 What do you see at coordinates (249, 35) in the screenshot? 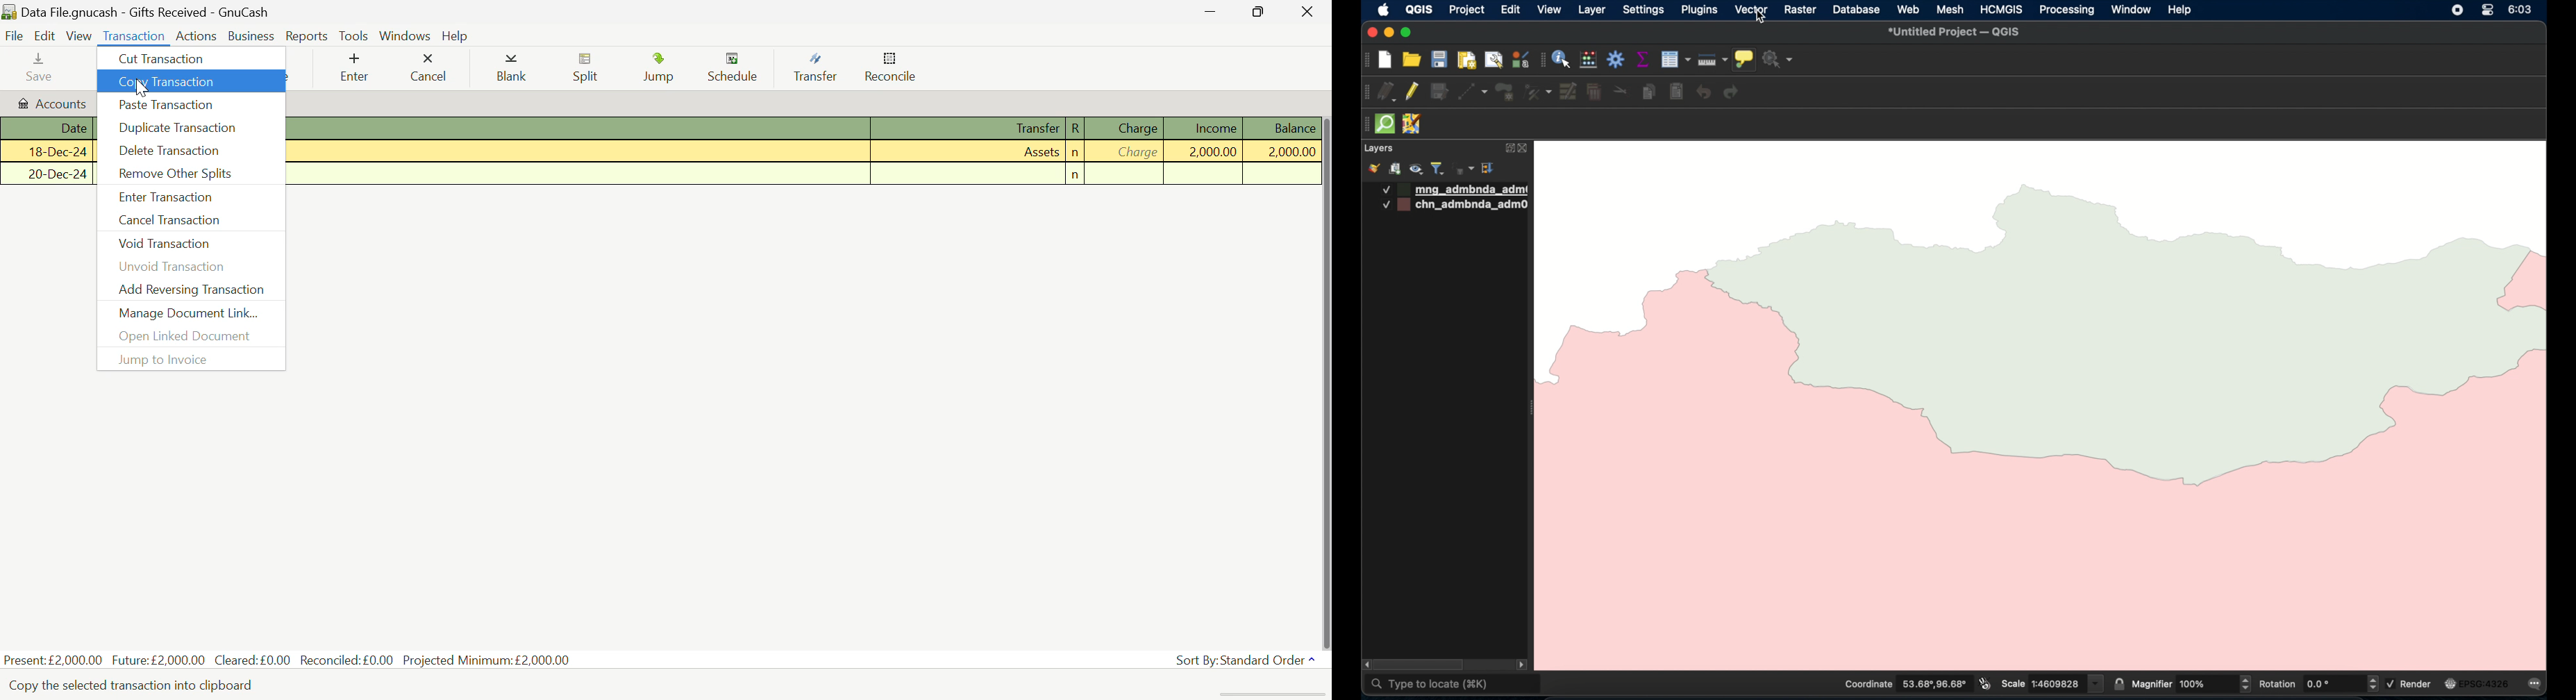
I see `Business` at bounding box center [249, 35].